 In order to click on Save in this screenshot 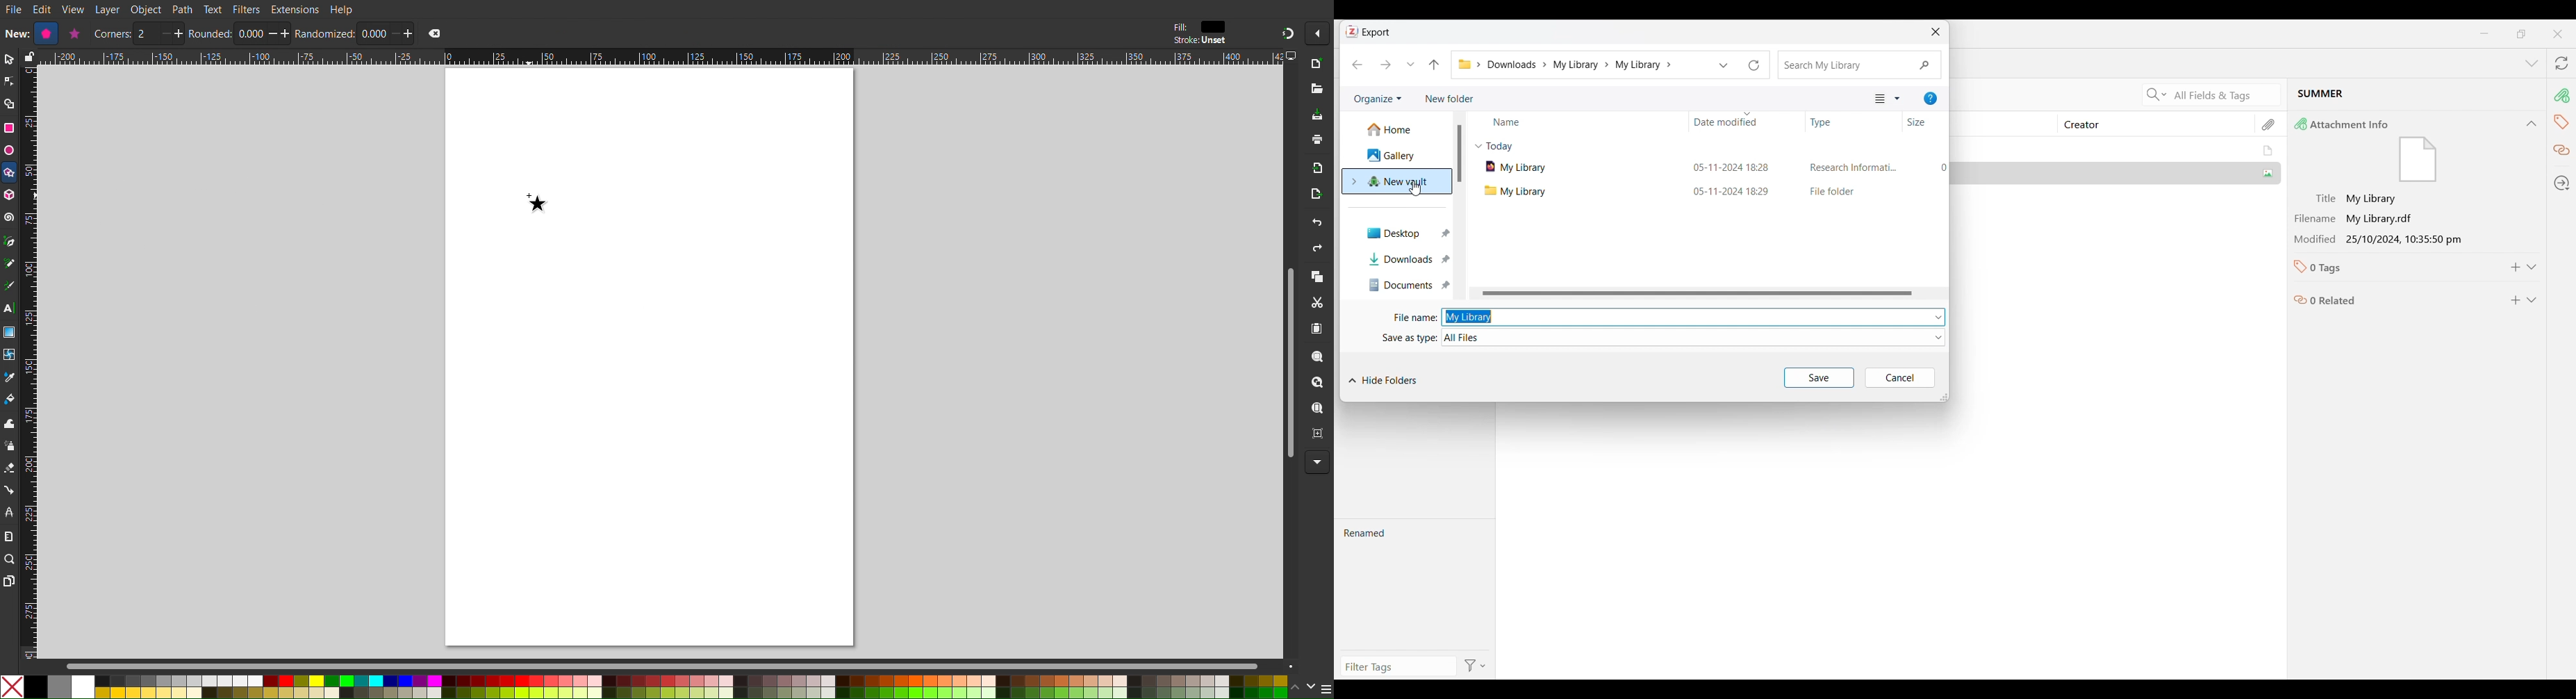, I will do `click(1317, 115)`.